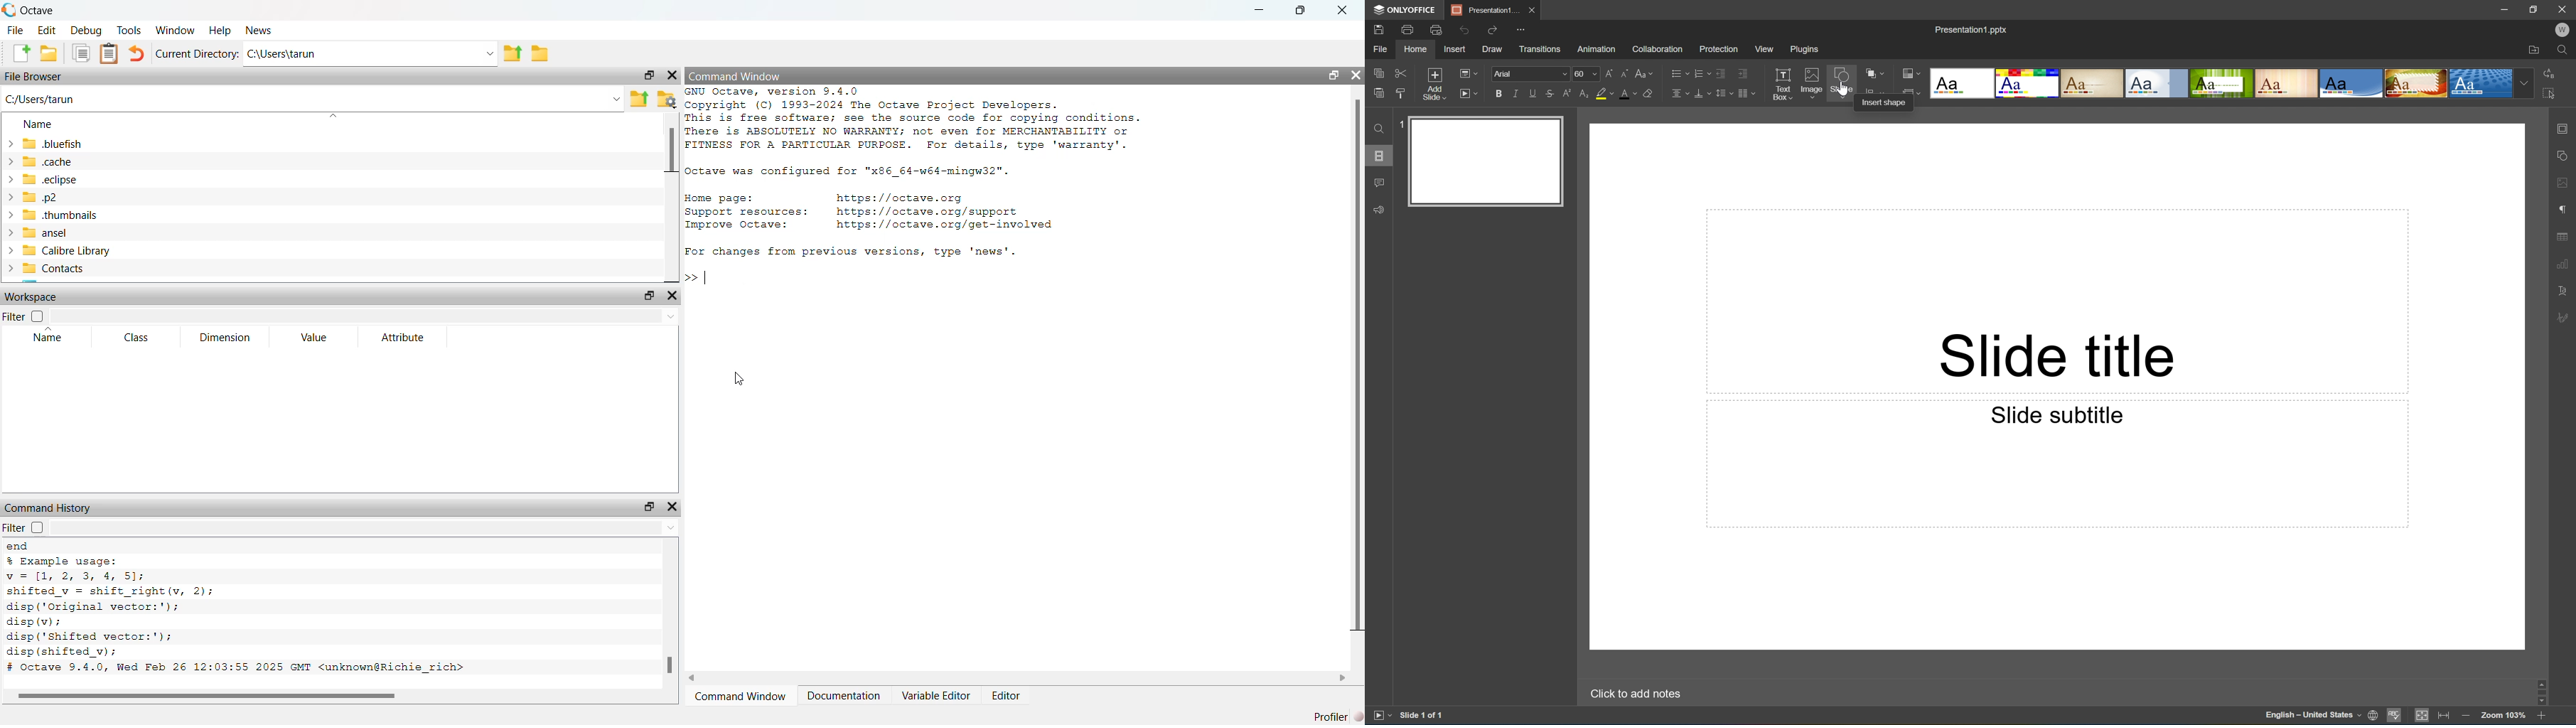 This screenshot has height=728, width=2576. What do you see at coordinates (2538, 693) in the screenshot?
I see `Scroll Bar` at bounding box center [2538, 693].